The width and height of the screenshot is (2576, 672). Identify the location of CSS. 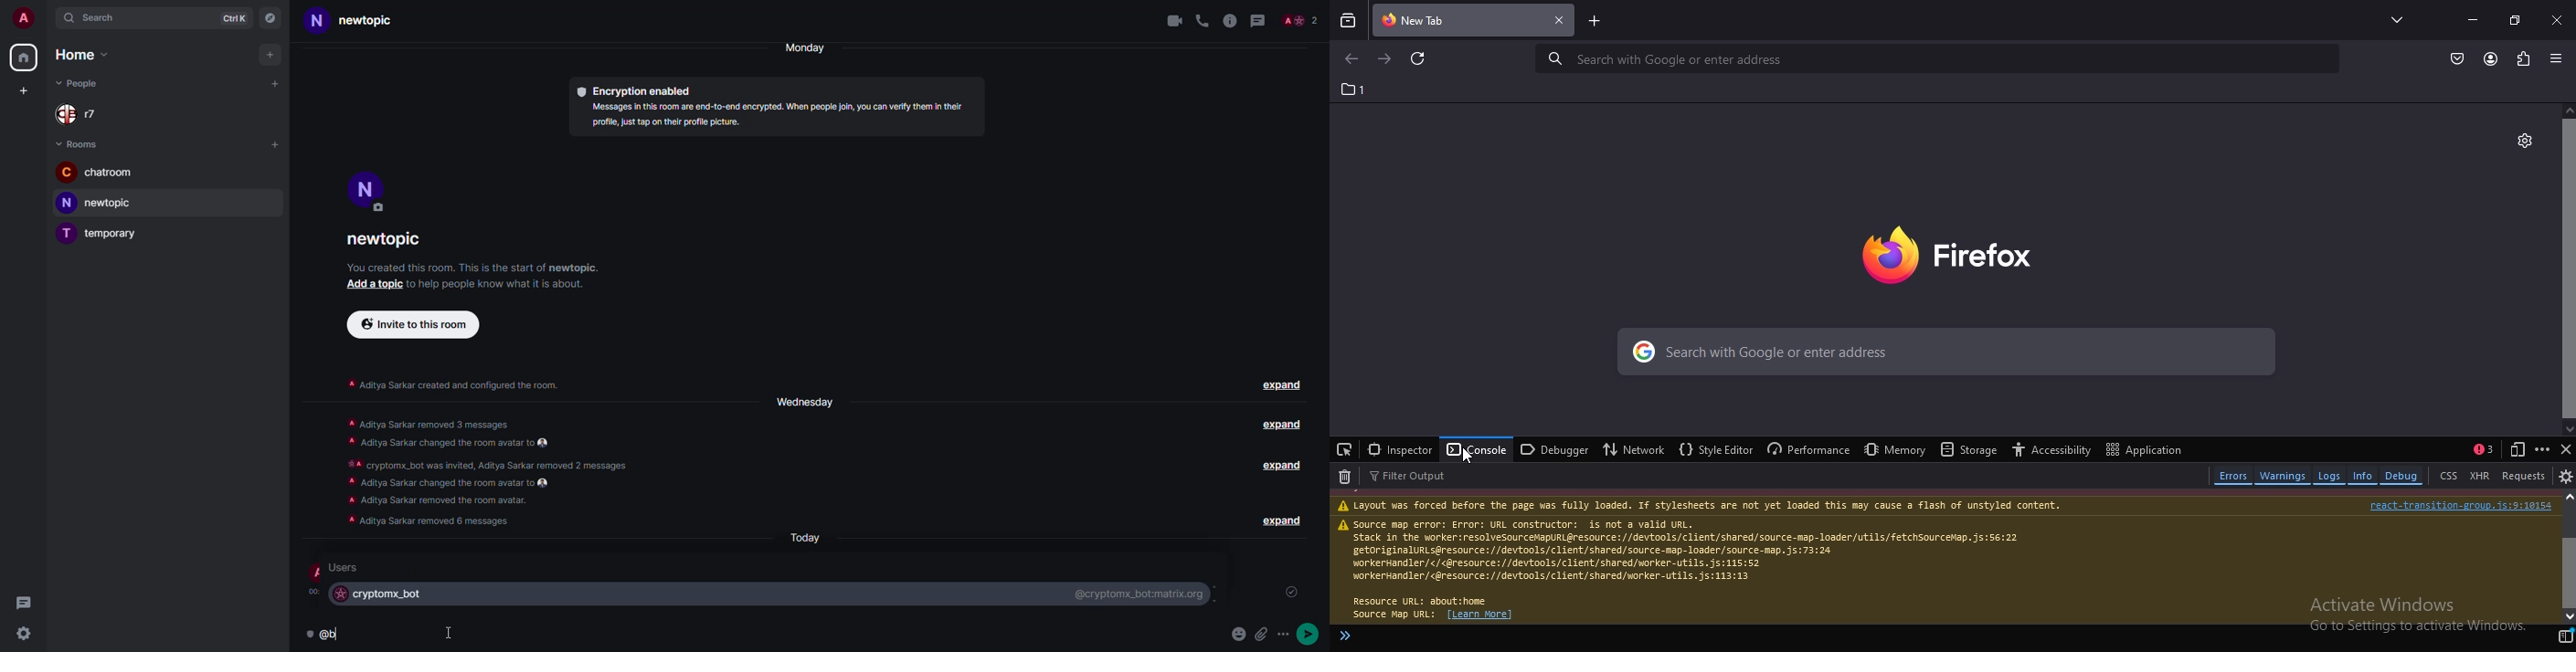
(2450, 474).